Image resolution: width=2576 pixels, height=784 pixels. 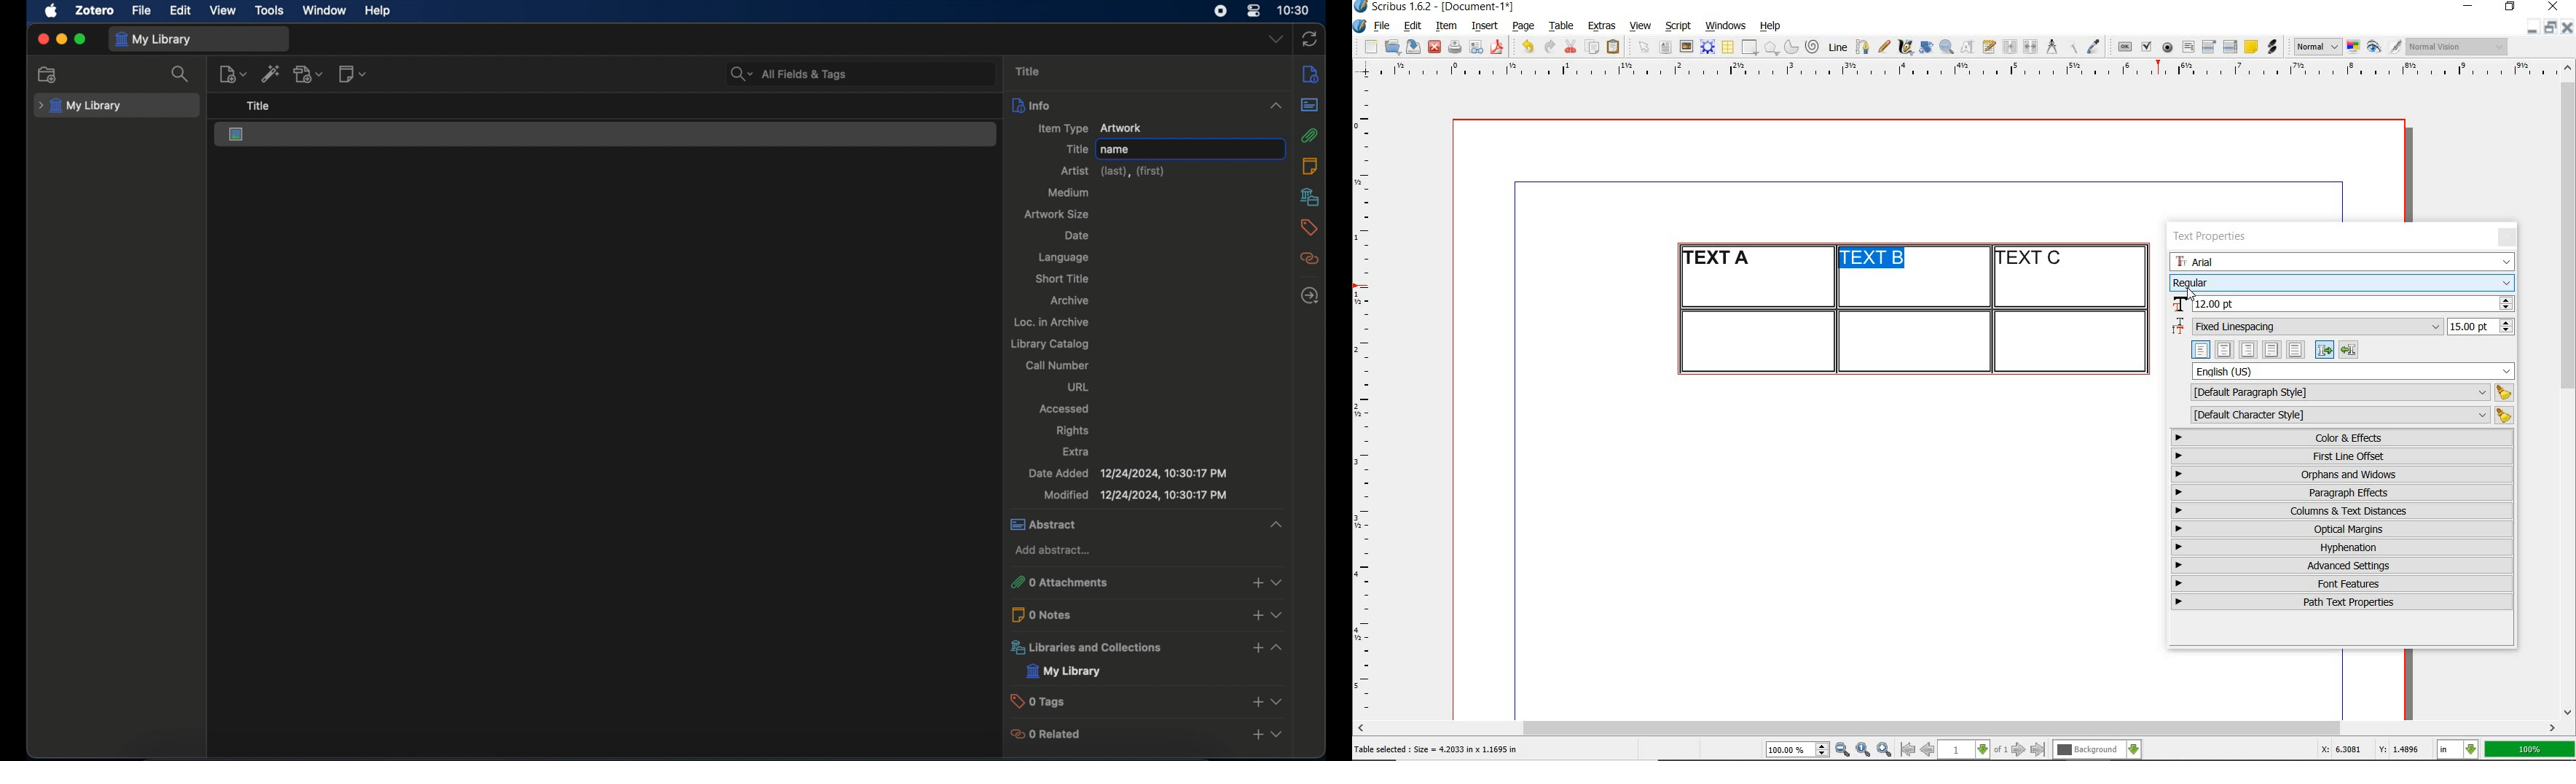 What do you see at coordinates (1391, 46) in the screenshot?
I see `open` at bounding box center [1391, 46].